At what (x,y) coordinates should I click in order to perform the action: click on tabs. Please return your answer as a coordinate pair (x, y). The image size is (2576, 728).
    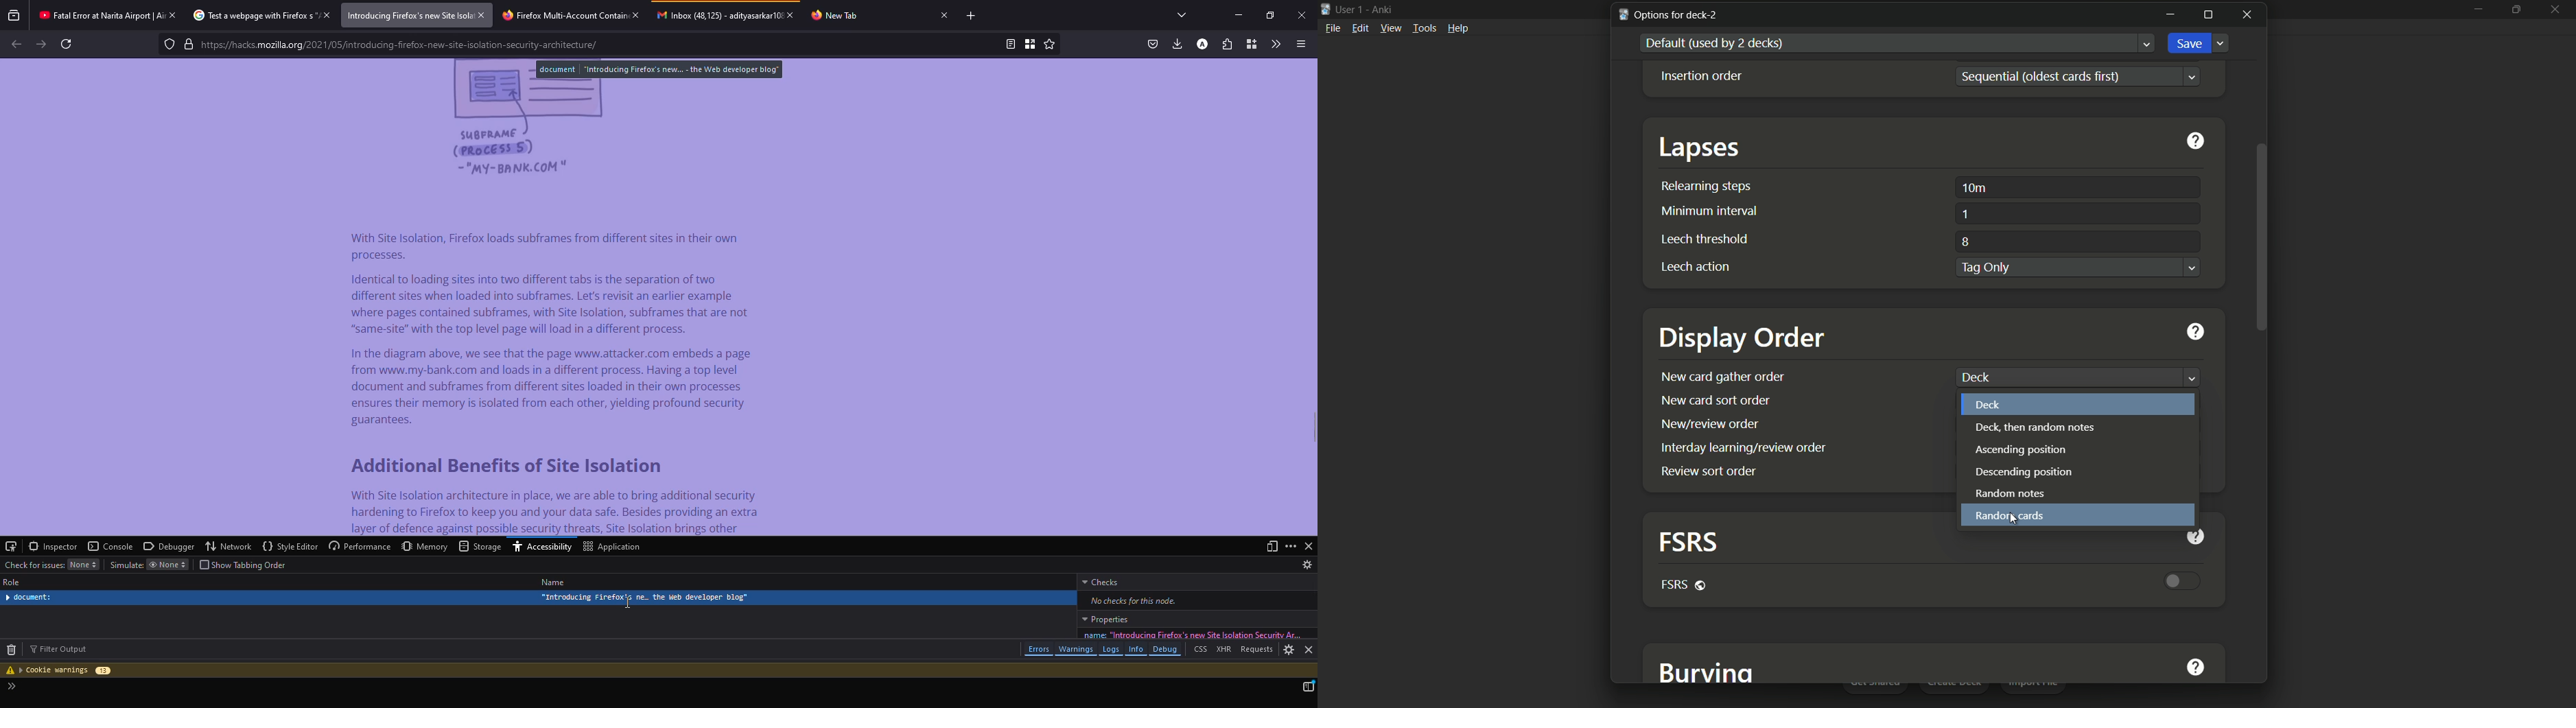
    Looking at the image, I should click on (1182, 14).